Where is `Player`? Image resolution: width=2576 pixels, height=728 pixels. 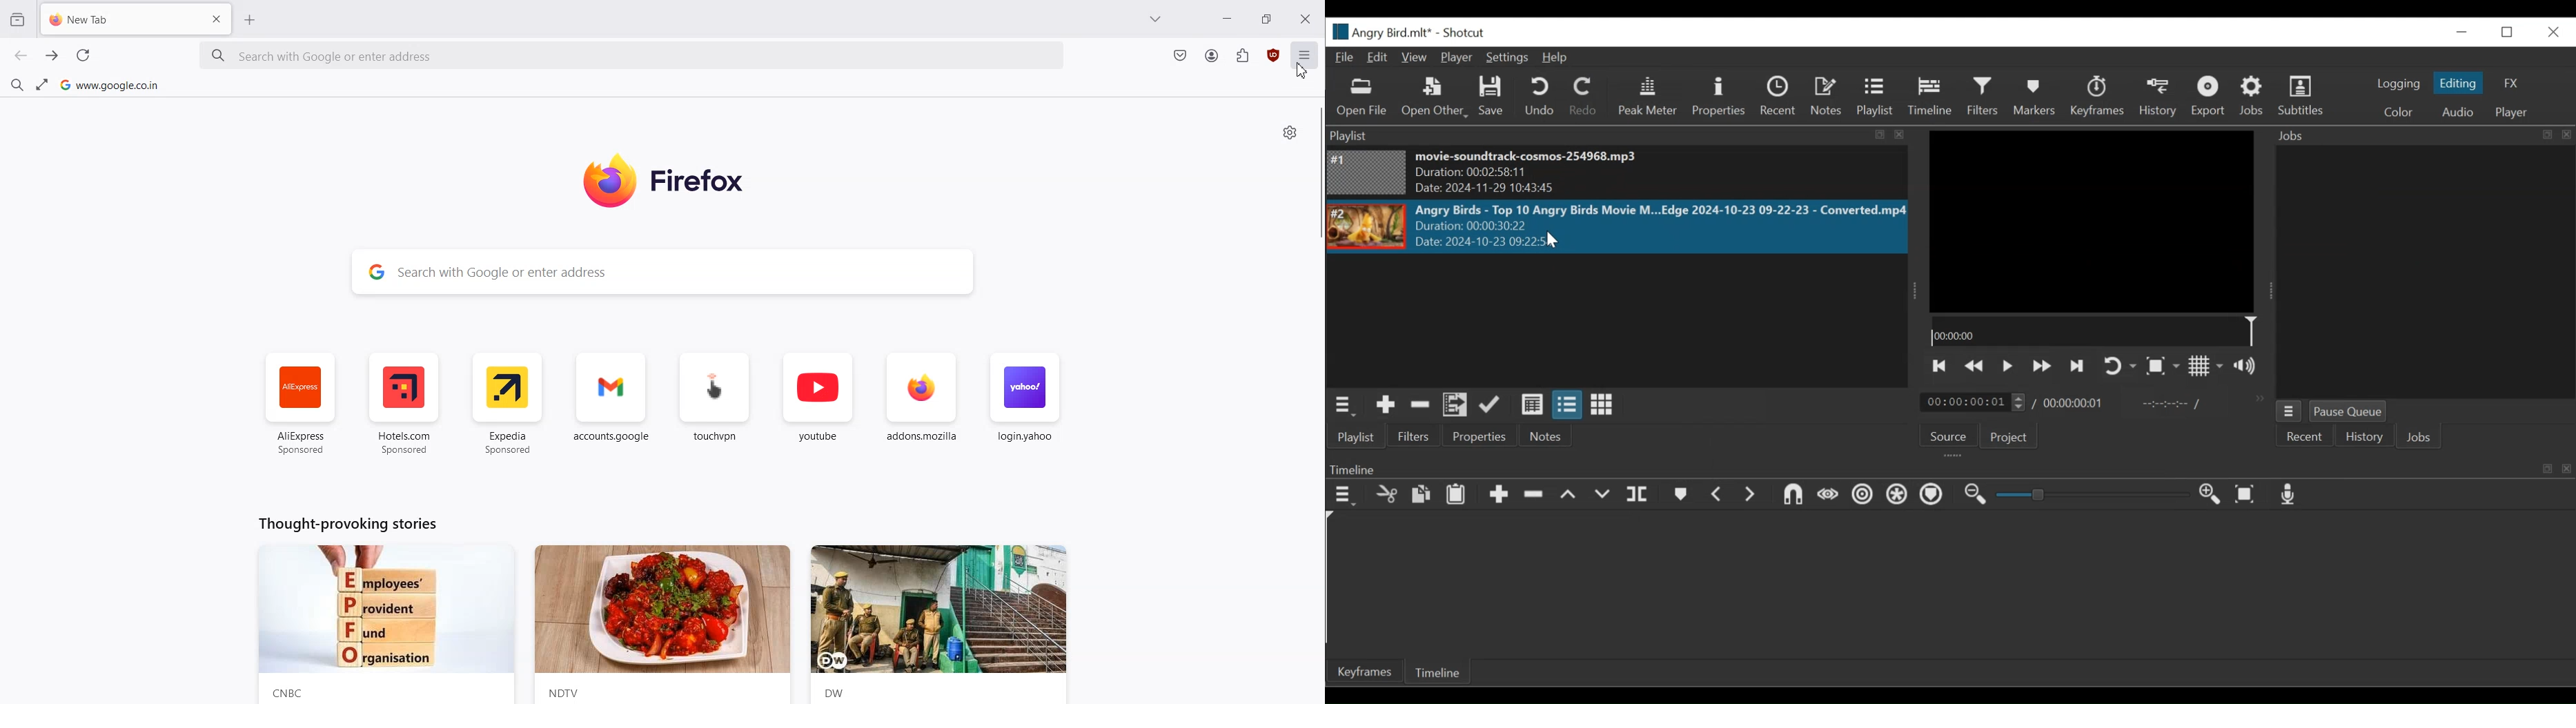
Player is located at coordinates (2513, 113).